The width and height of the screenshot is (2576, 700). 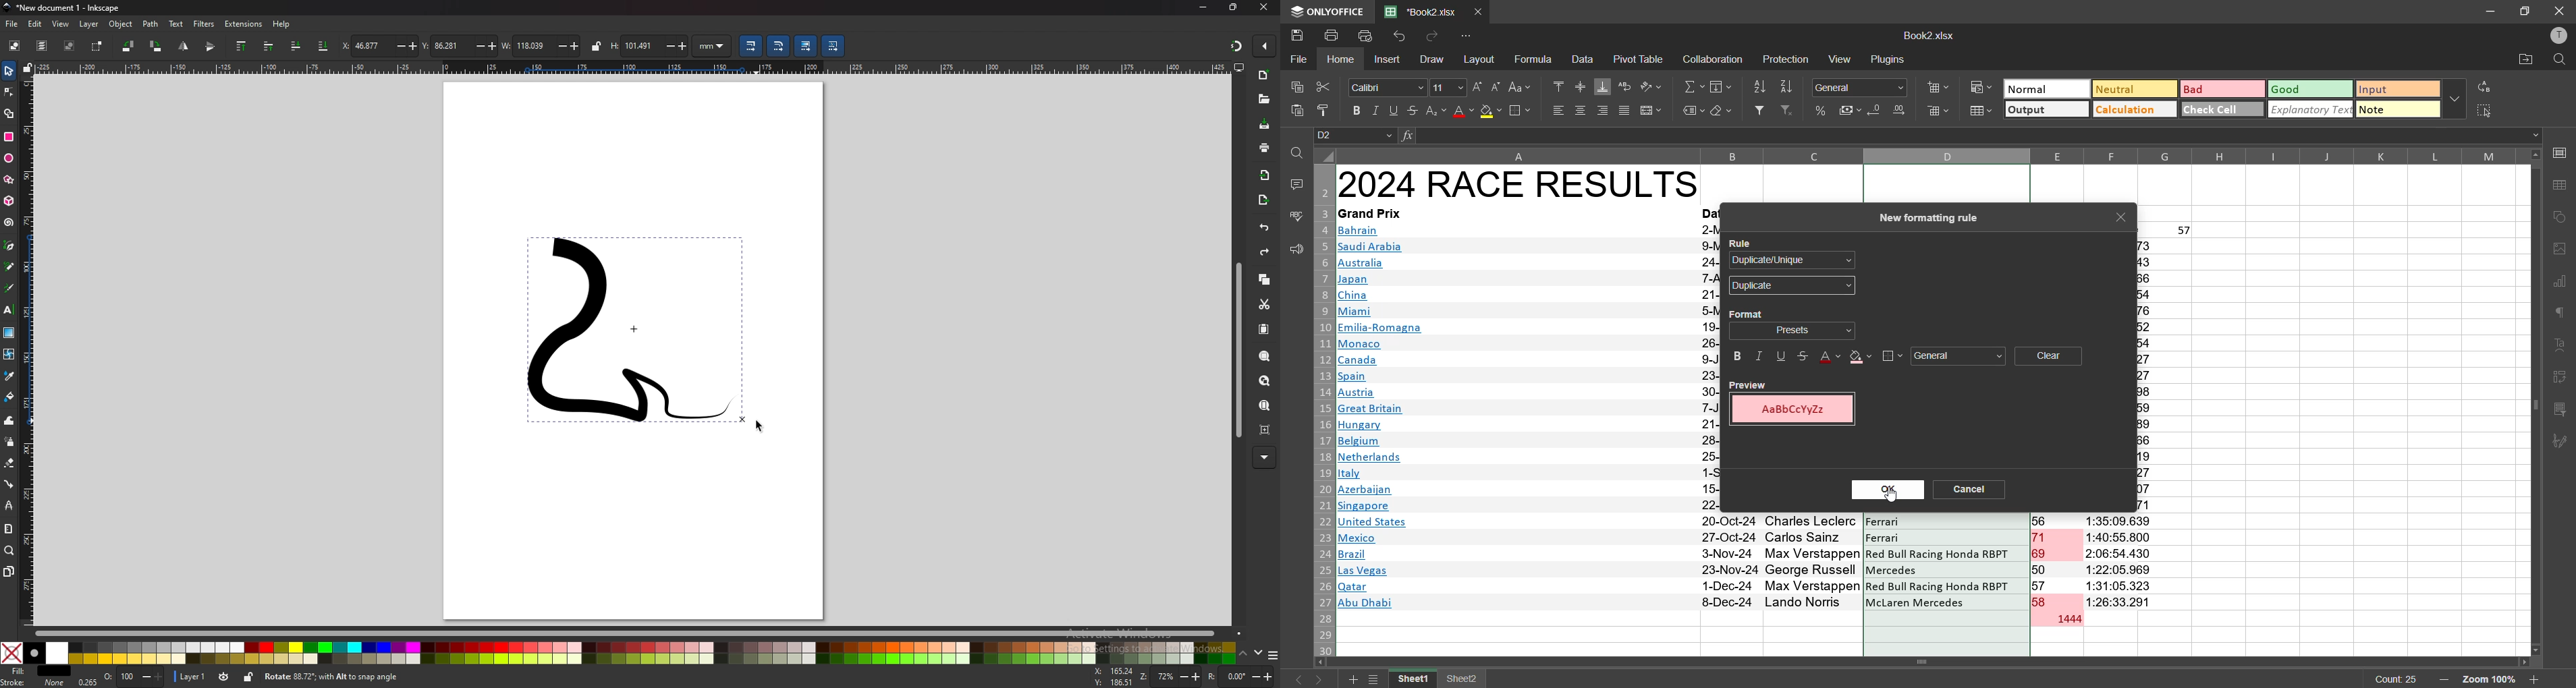 I want to click on ellipse, so click(x=9, y=159).